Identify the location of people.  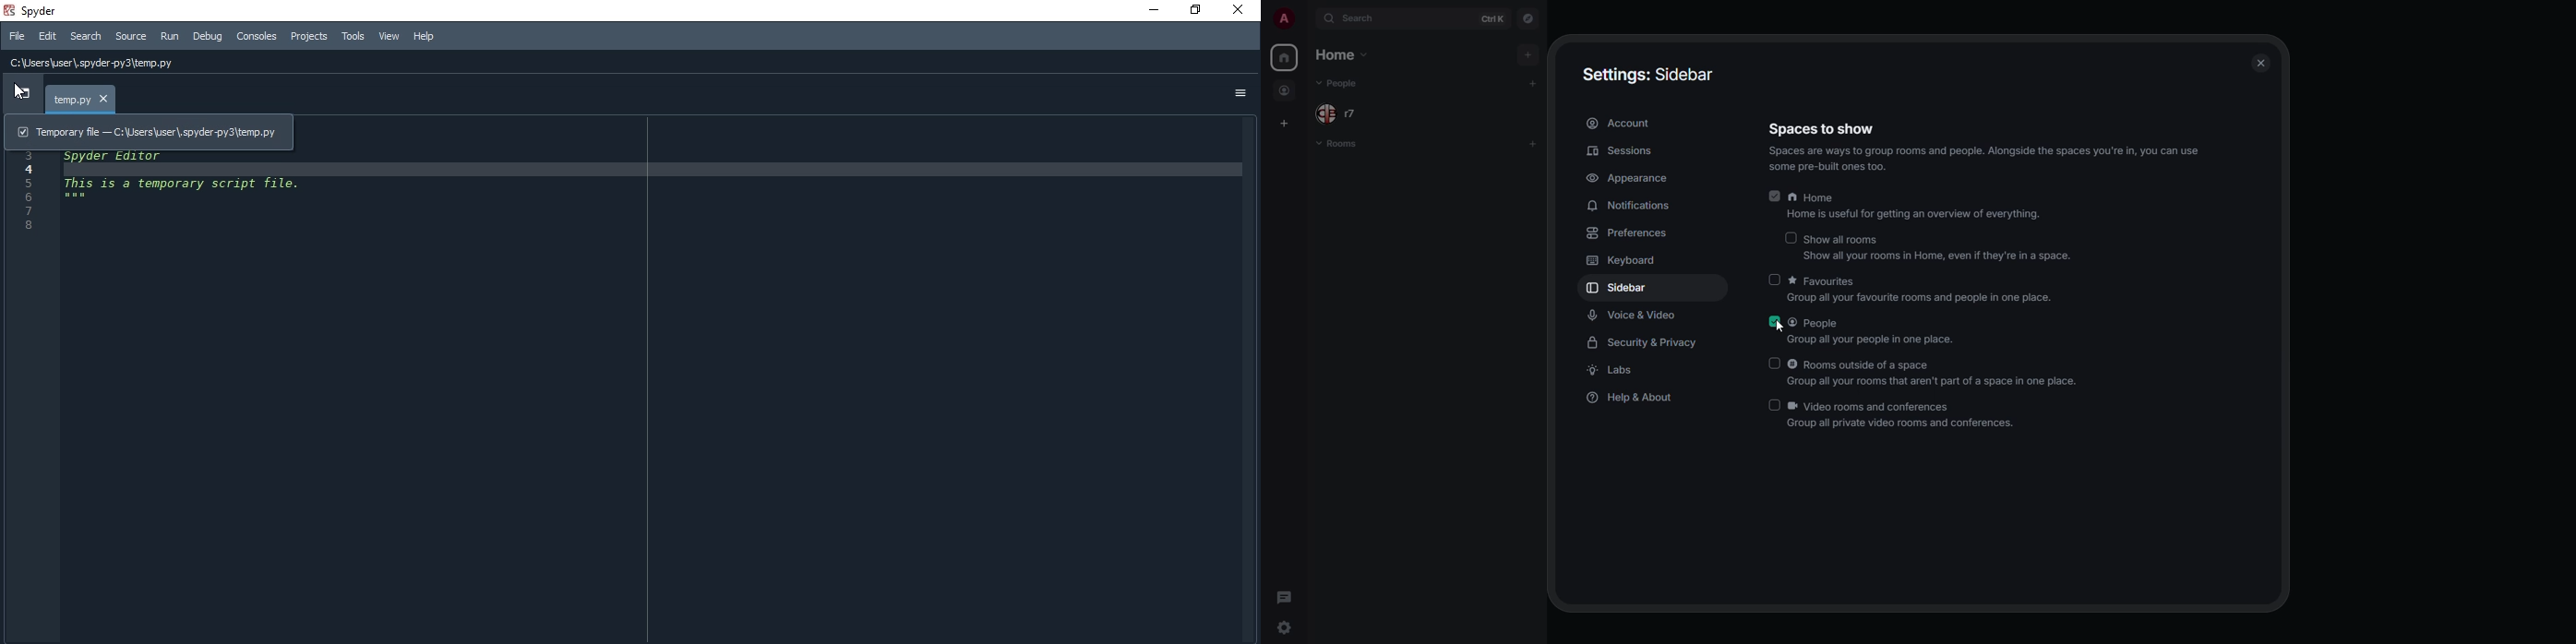
(1286, 90).